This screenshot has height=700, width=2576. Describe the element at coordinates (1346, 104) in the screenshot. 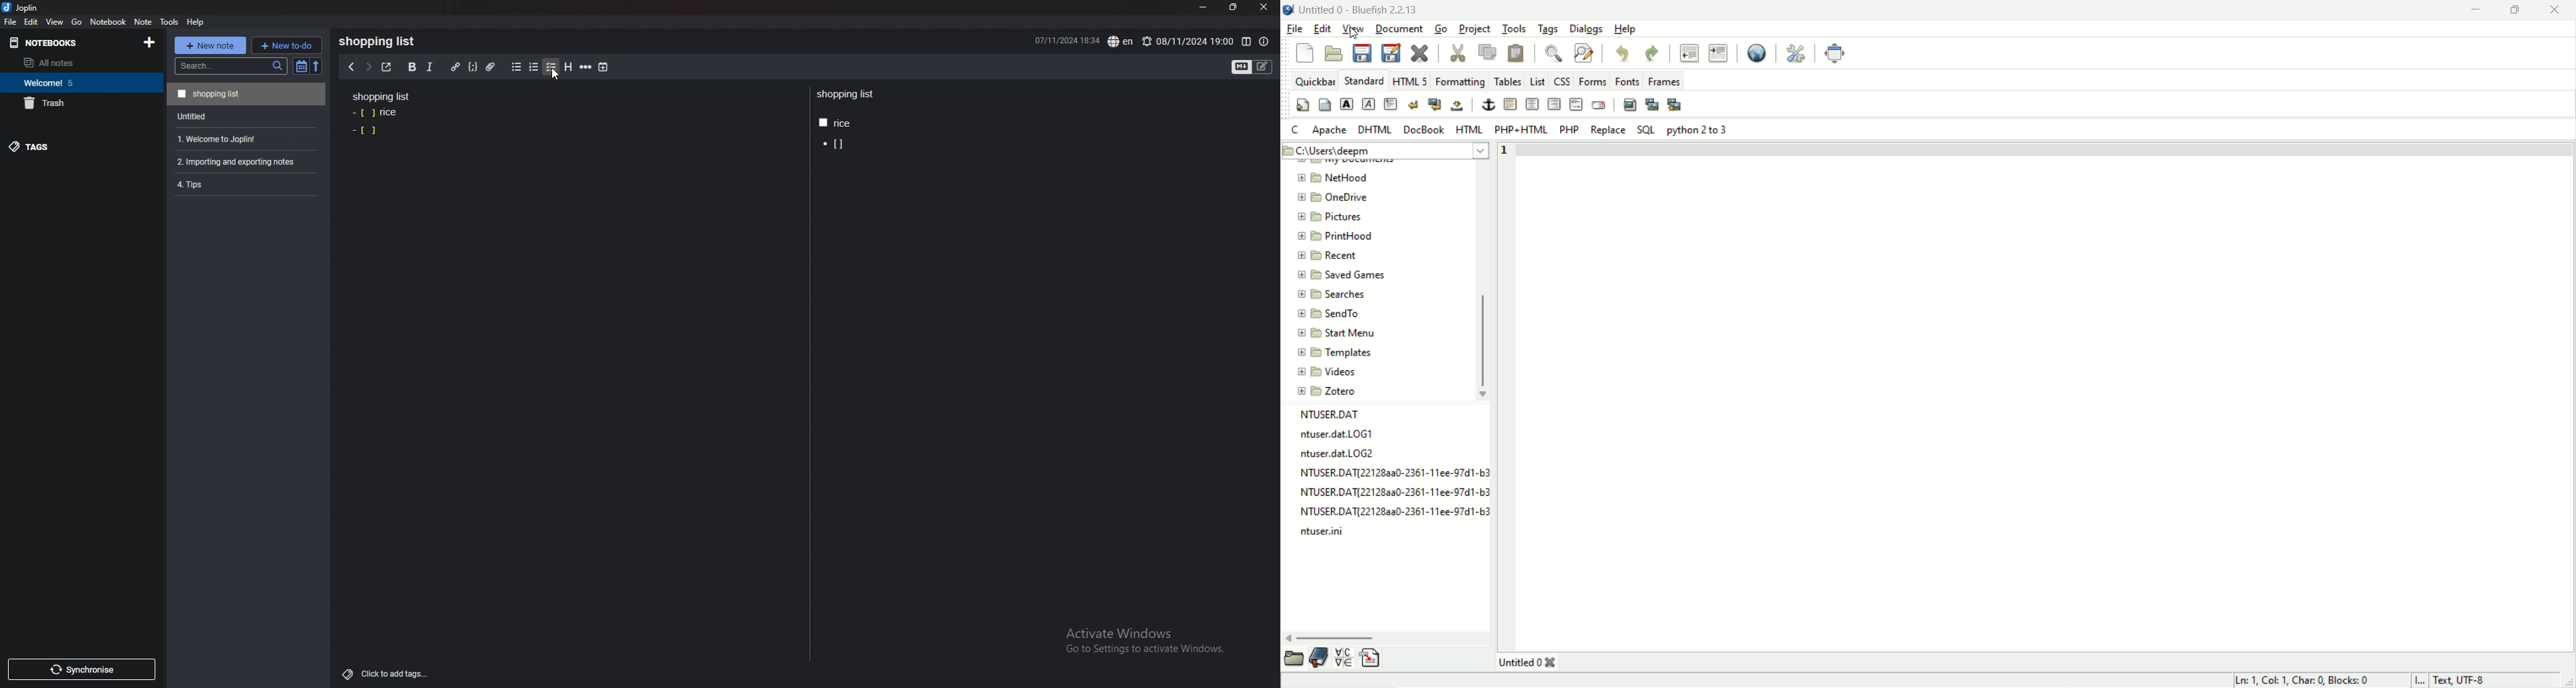

I see `strong` at that location.